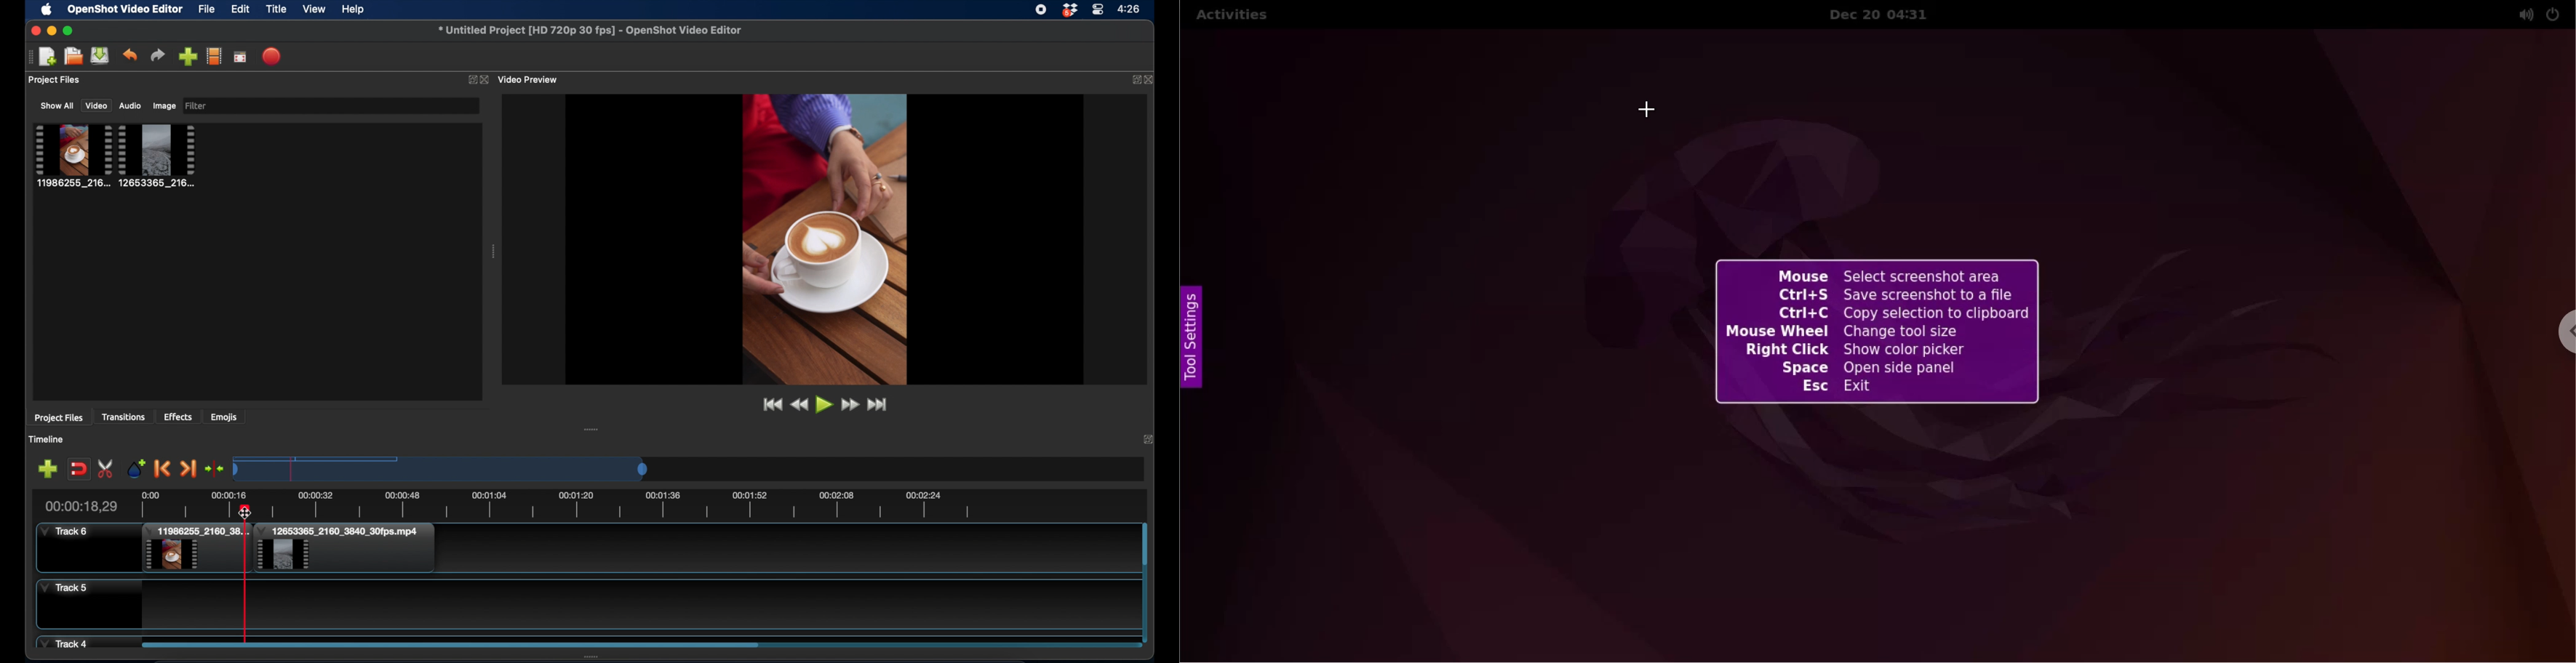 Image resolution: width=2576 pixels, height=672 pixels. Describe the element at coordinates (1149, 441) in the screenshot. I see `expand` at that location.